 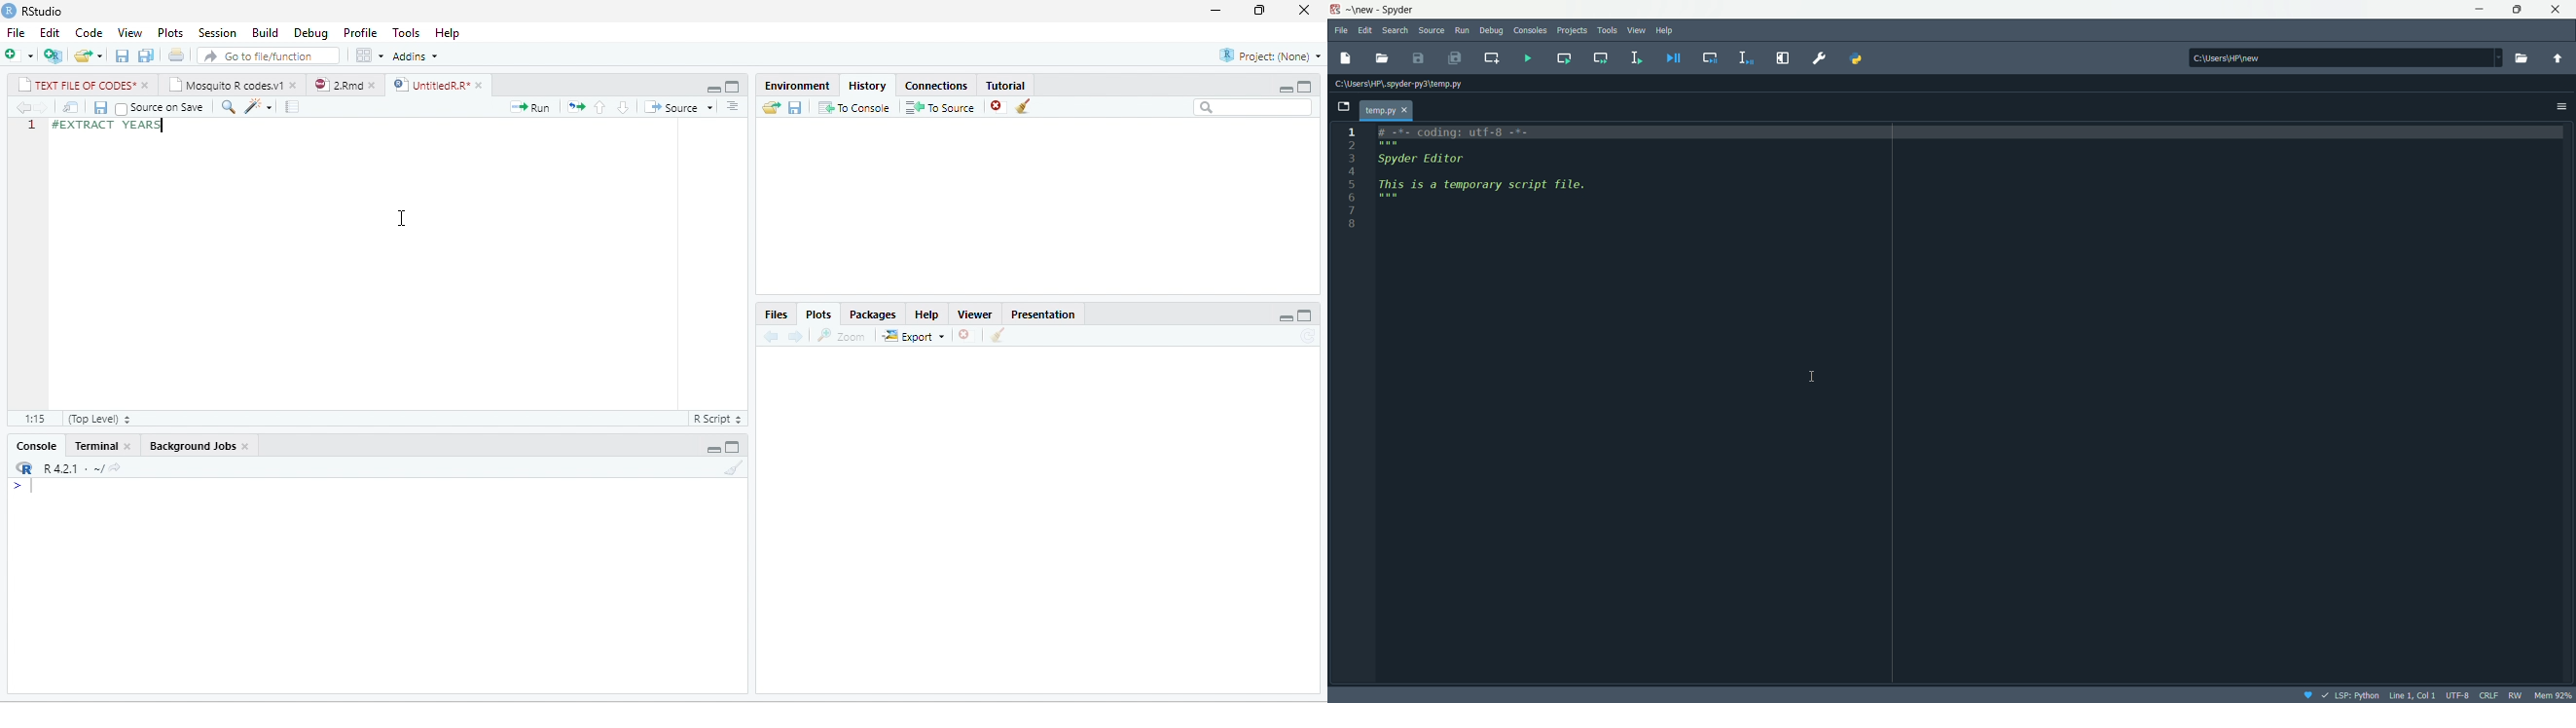 I want to click on browse tabs, so click(x=1346, y=104).